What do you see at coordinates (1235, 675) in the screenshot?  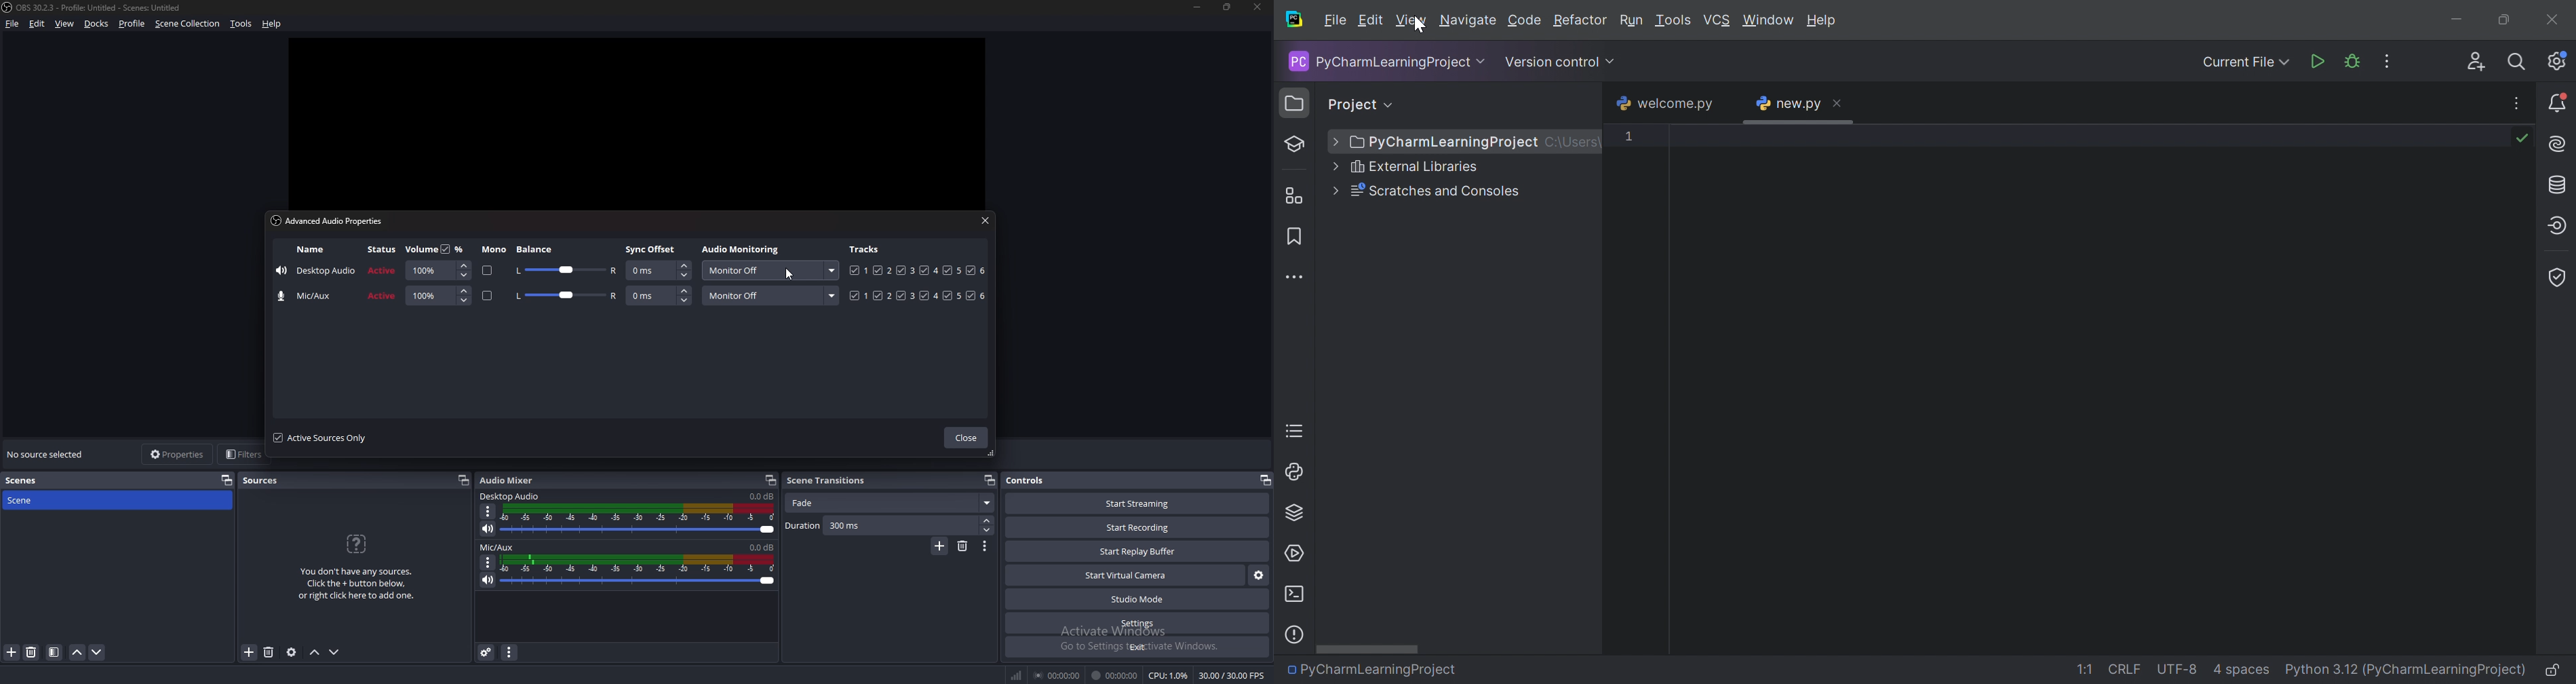 I see `30.00/ 30.00 FPS` at bounding box center [1235, 675].